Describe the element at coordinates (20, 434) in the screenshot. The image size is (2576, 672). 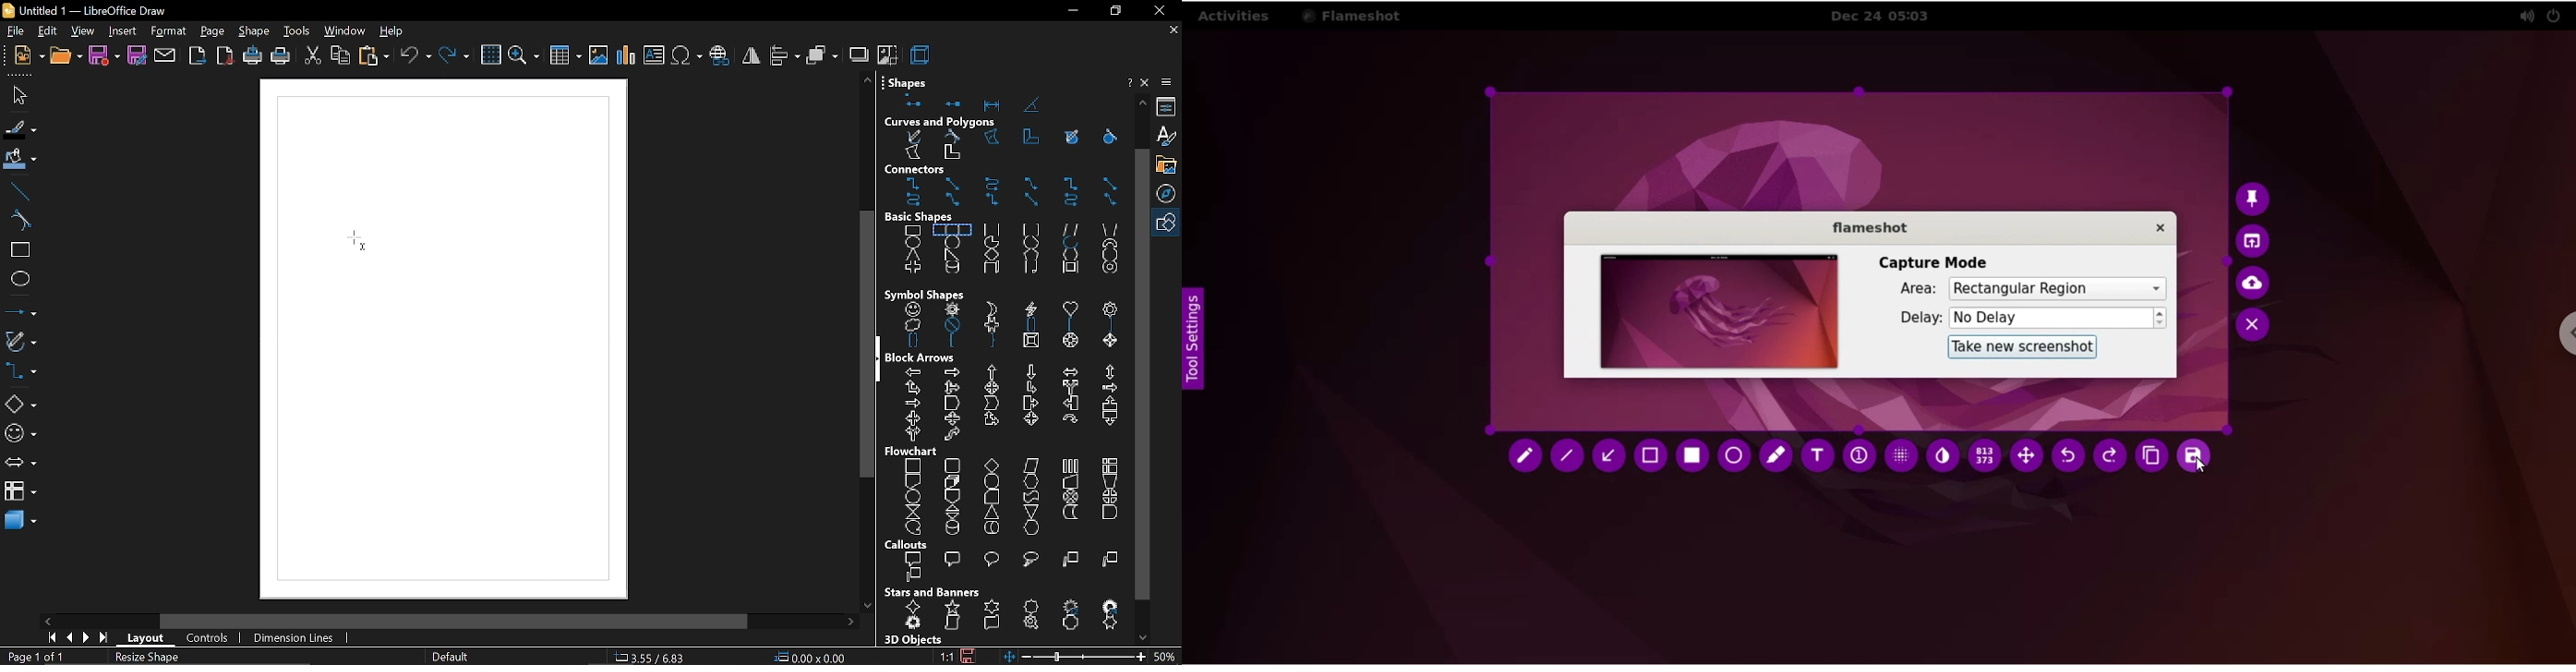
I see `symbol shapes` at that location.